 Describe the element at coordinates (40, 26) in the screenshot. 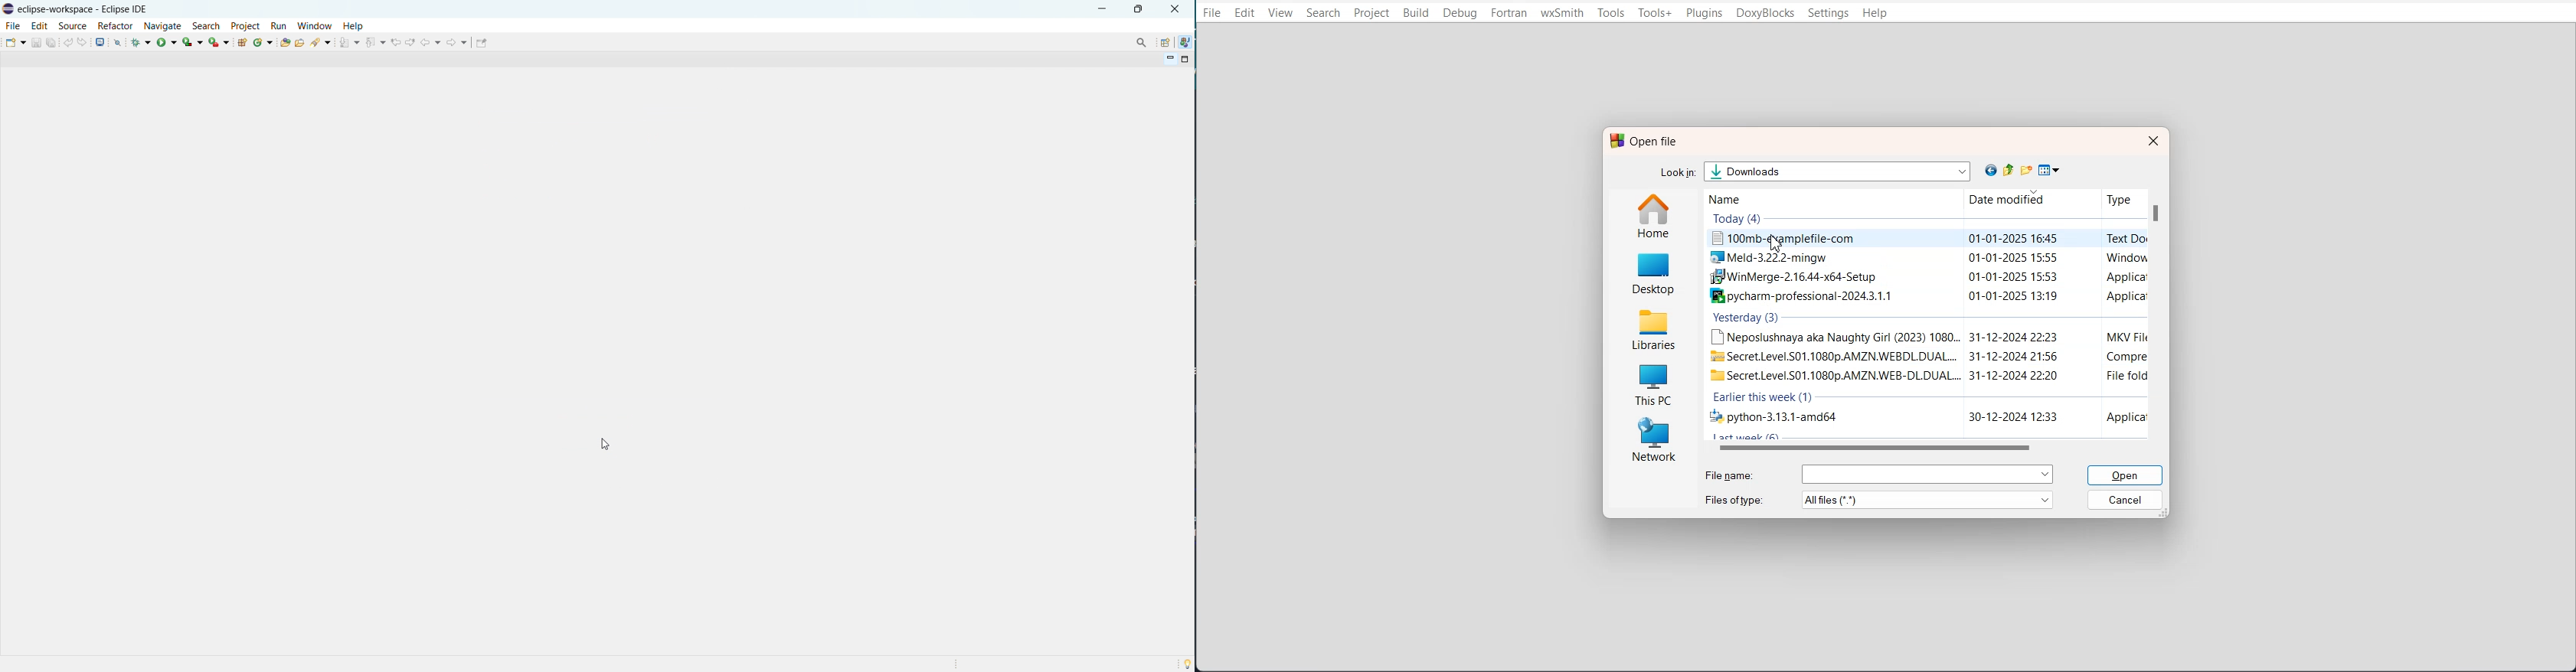

I see `edit` at that location.